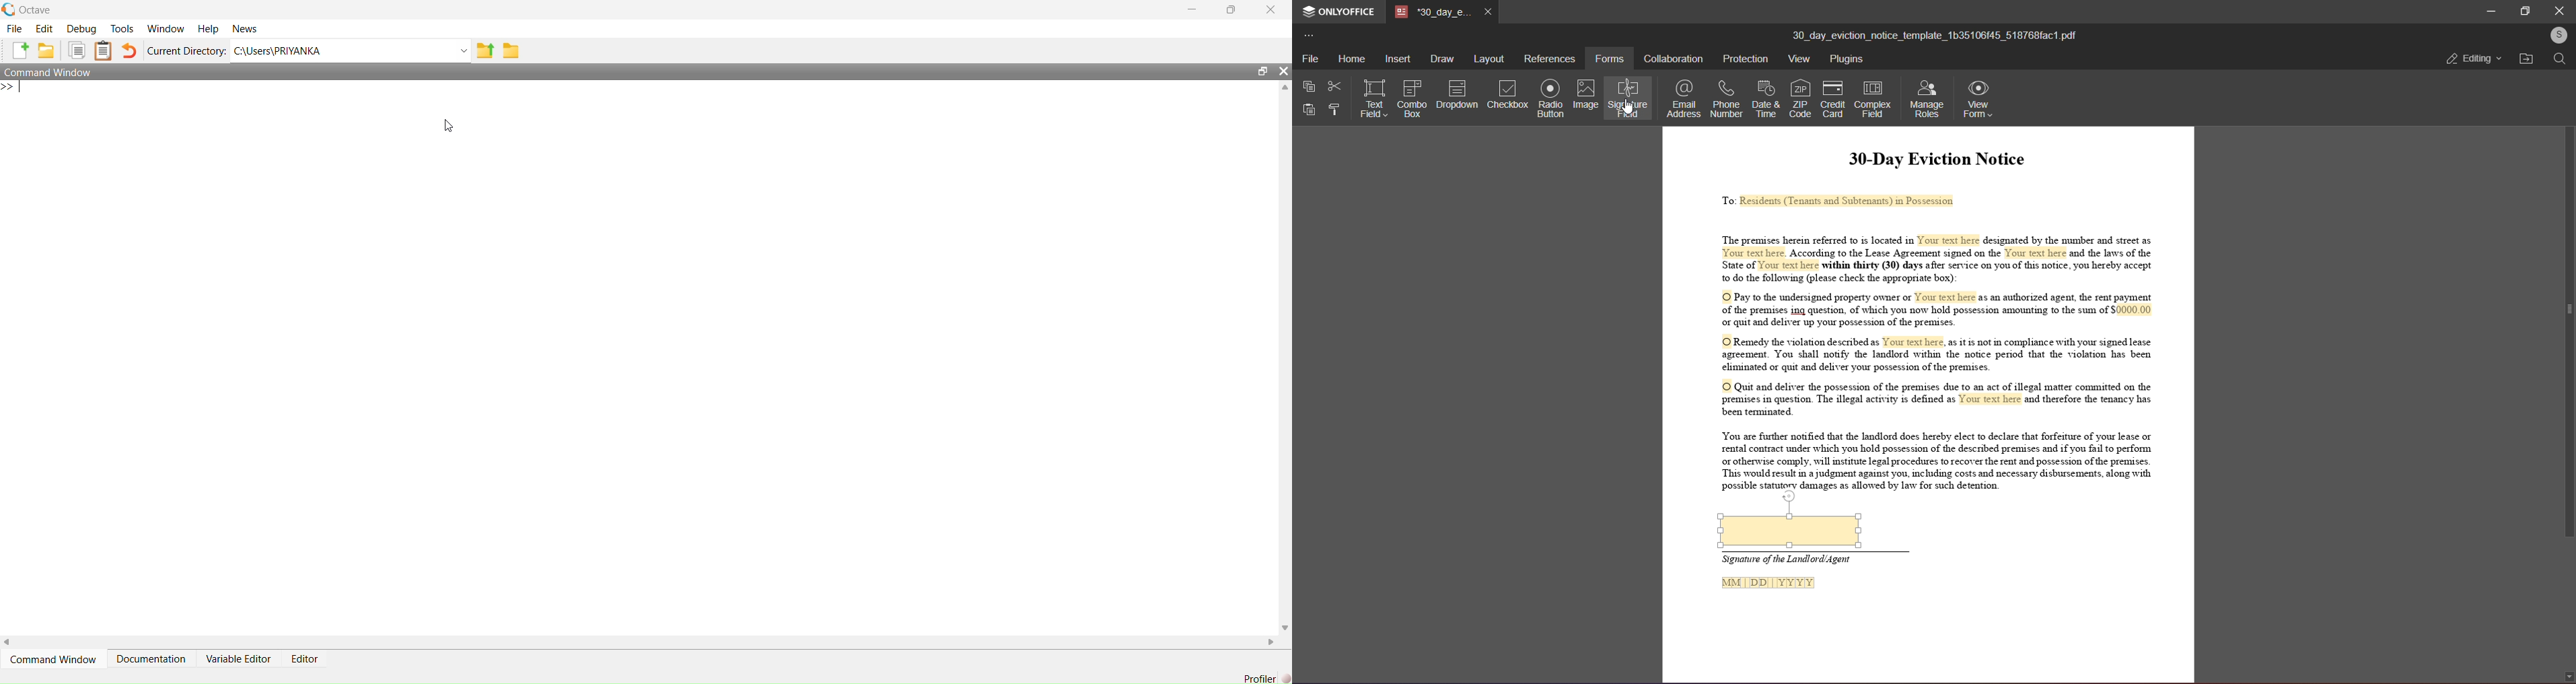 This screenshot has width=2576, height=700. I want to click on signature, so click(1629, 99).